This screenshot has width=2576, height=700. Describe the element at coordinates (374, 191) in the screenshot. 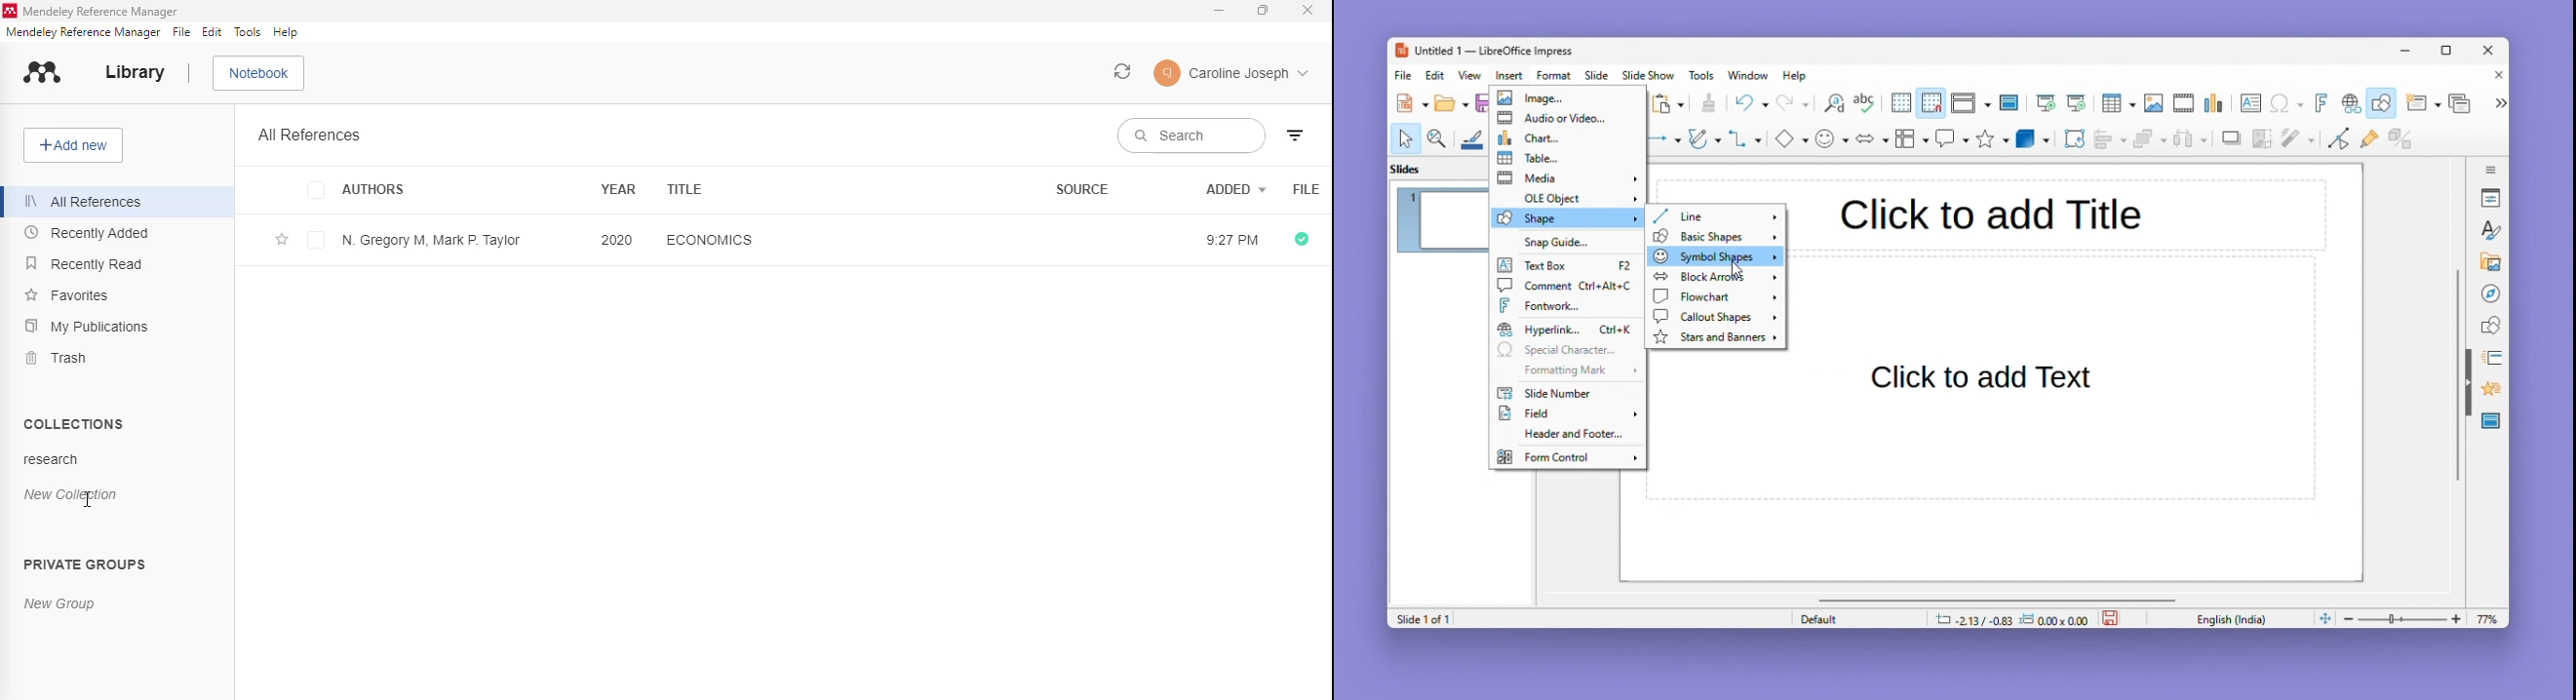

I see `authors` at that location.